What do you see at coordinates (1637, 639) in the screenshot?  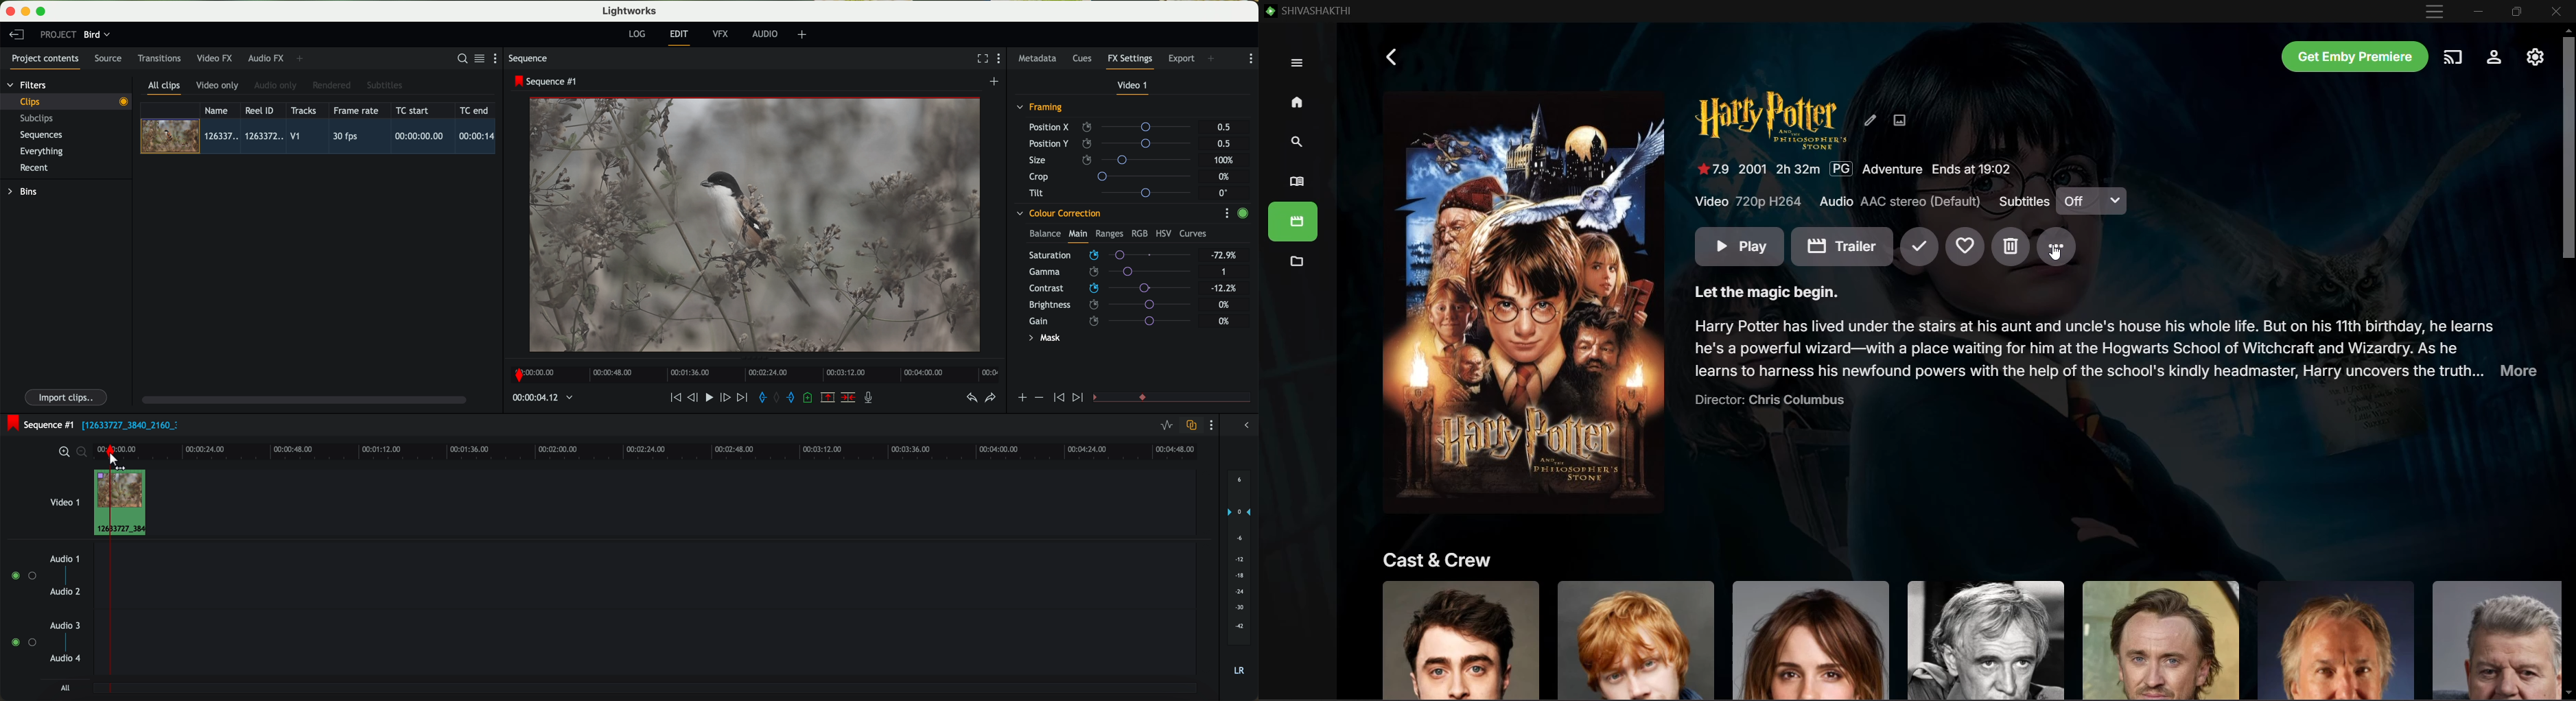 I see `Click to know more about actor` at bounding box center [1637, 639].